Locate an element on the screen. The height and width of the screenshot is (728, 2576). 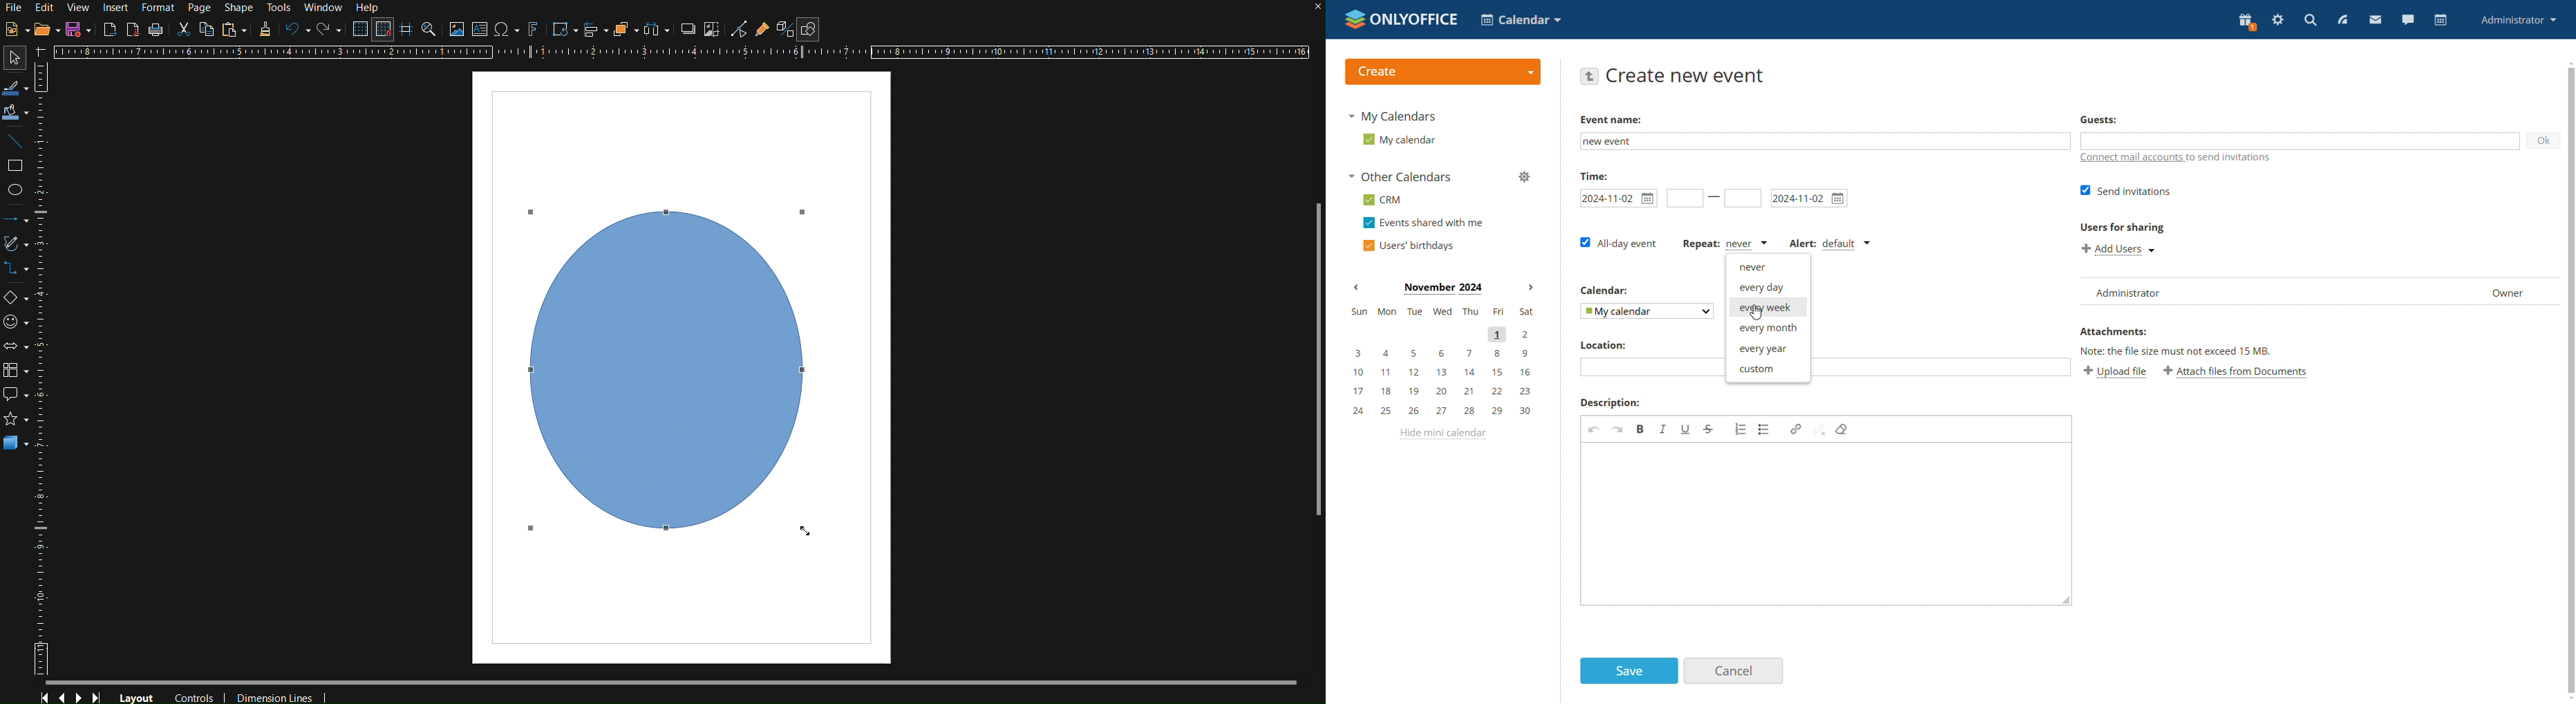
Helplines while moving is located at coordinates (405, 30).